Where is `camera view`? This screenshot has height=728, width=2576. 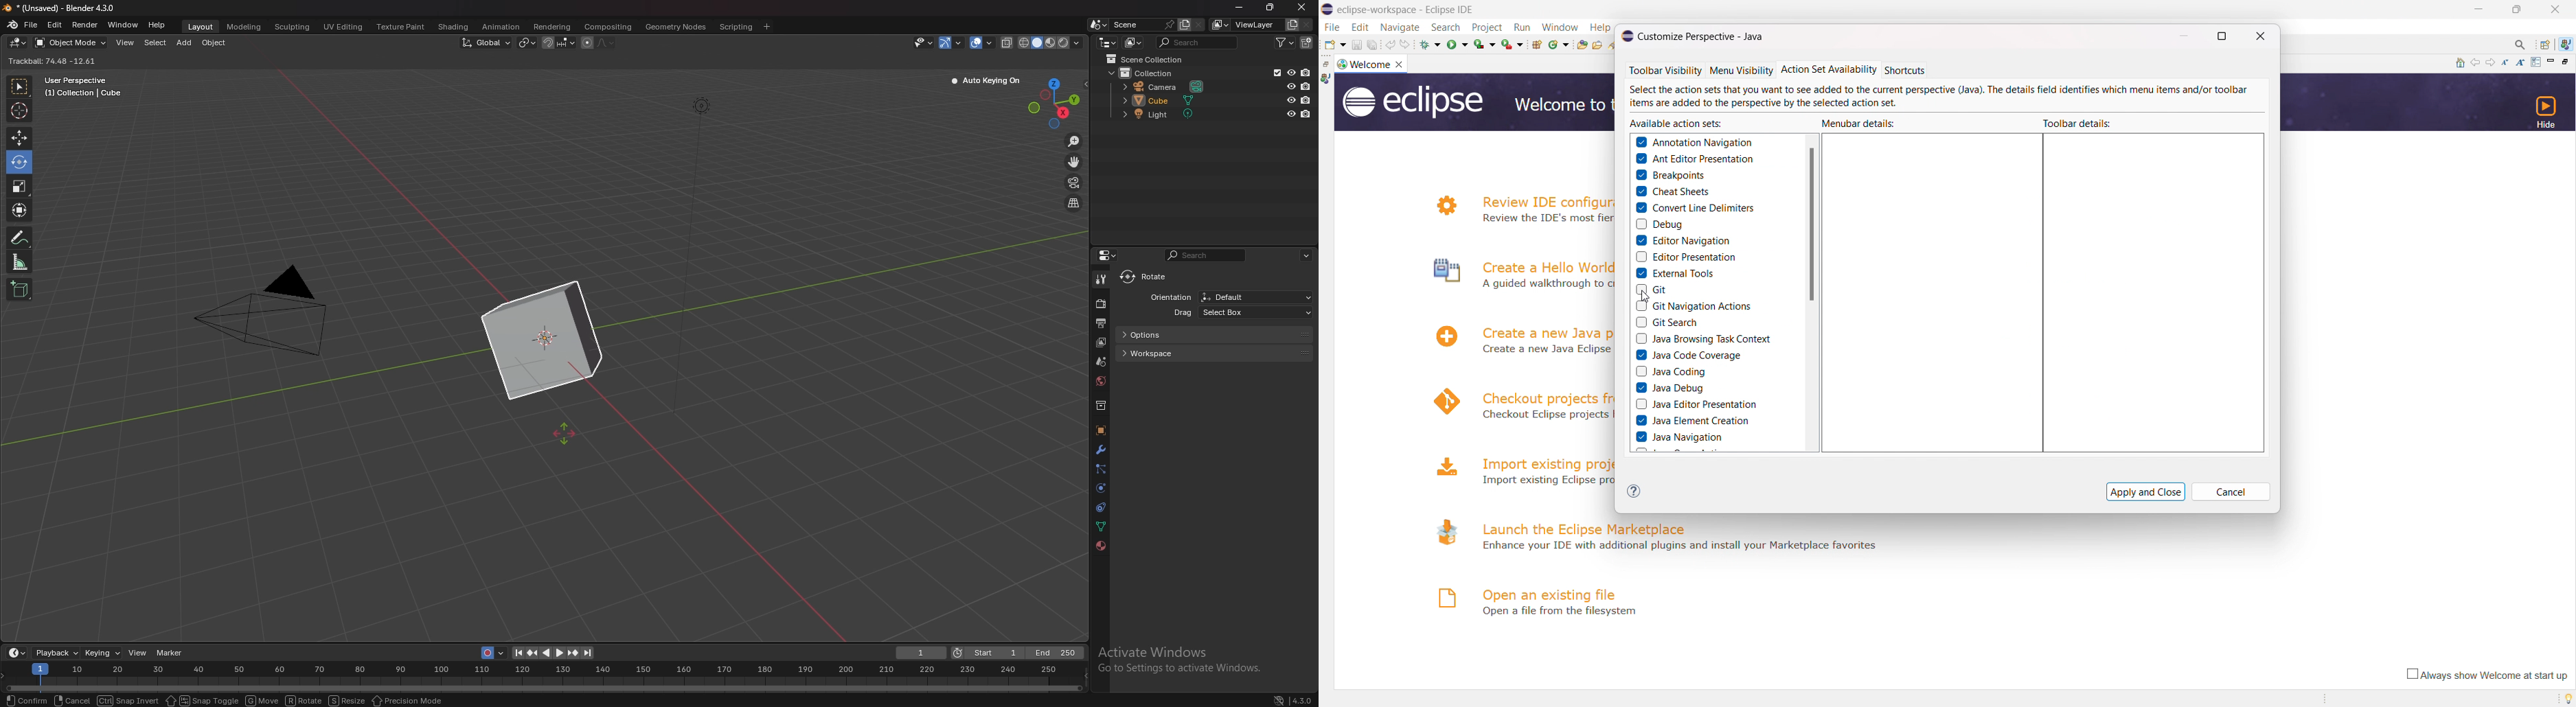
camera view is located at coordinates (1075, 182).